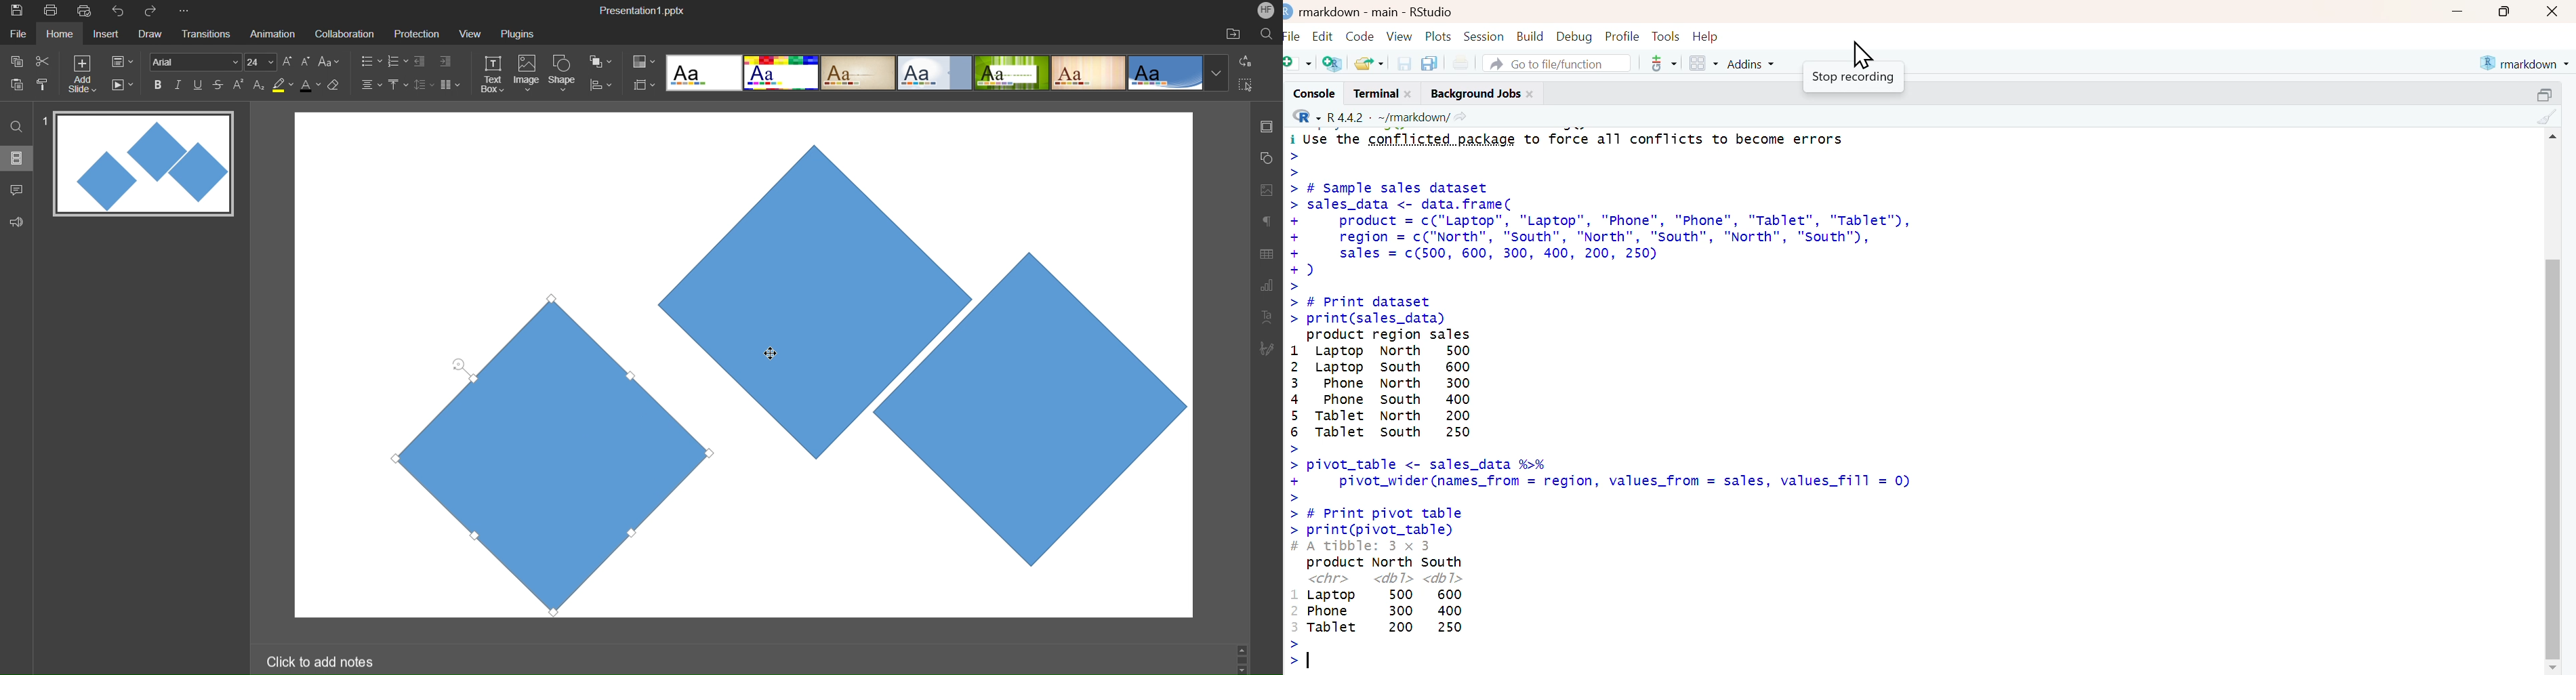 Image resolution: width=2576 pixels, height=700 pixels. I want to click on Erase Style, so click(335, 85).